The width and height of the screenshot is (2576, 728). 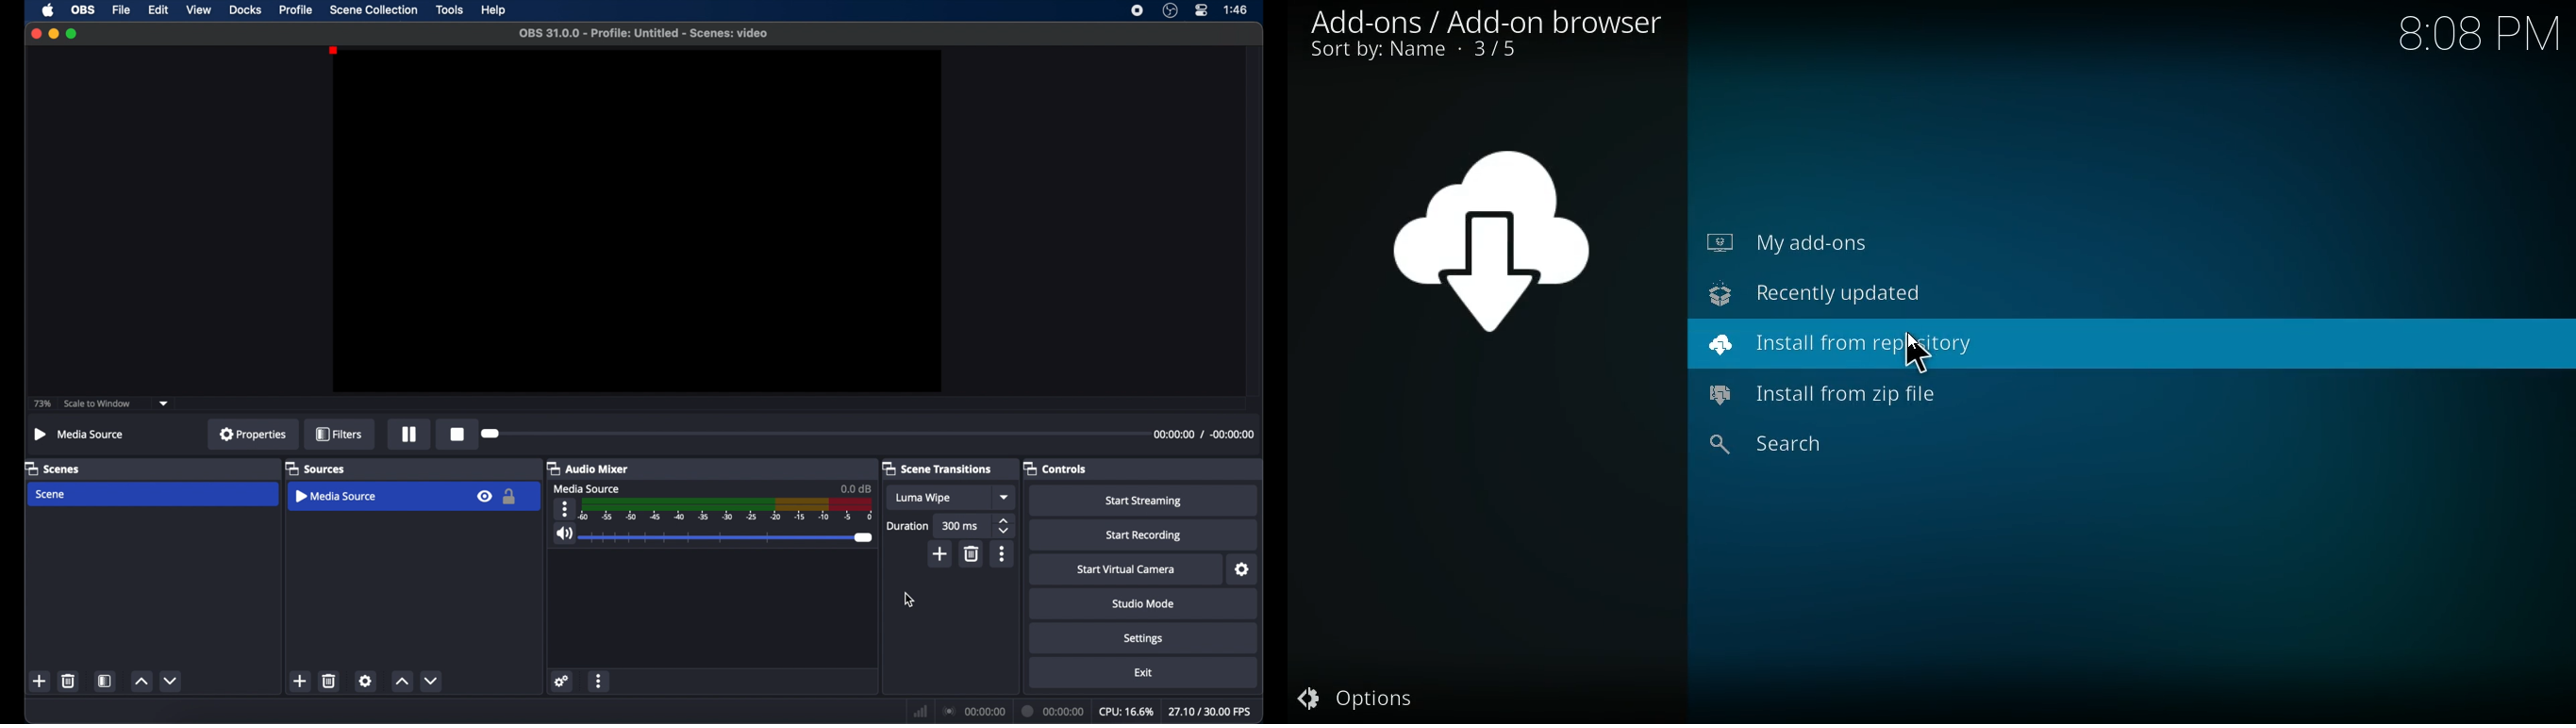 What do you see at coordinates (172, 680) in the screenshot?
I see `decrement` at bounding box center [172, 680].